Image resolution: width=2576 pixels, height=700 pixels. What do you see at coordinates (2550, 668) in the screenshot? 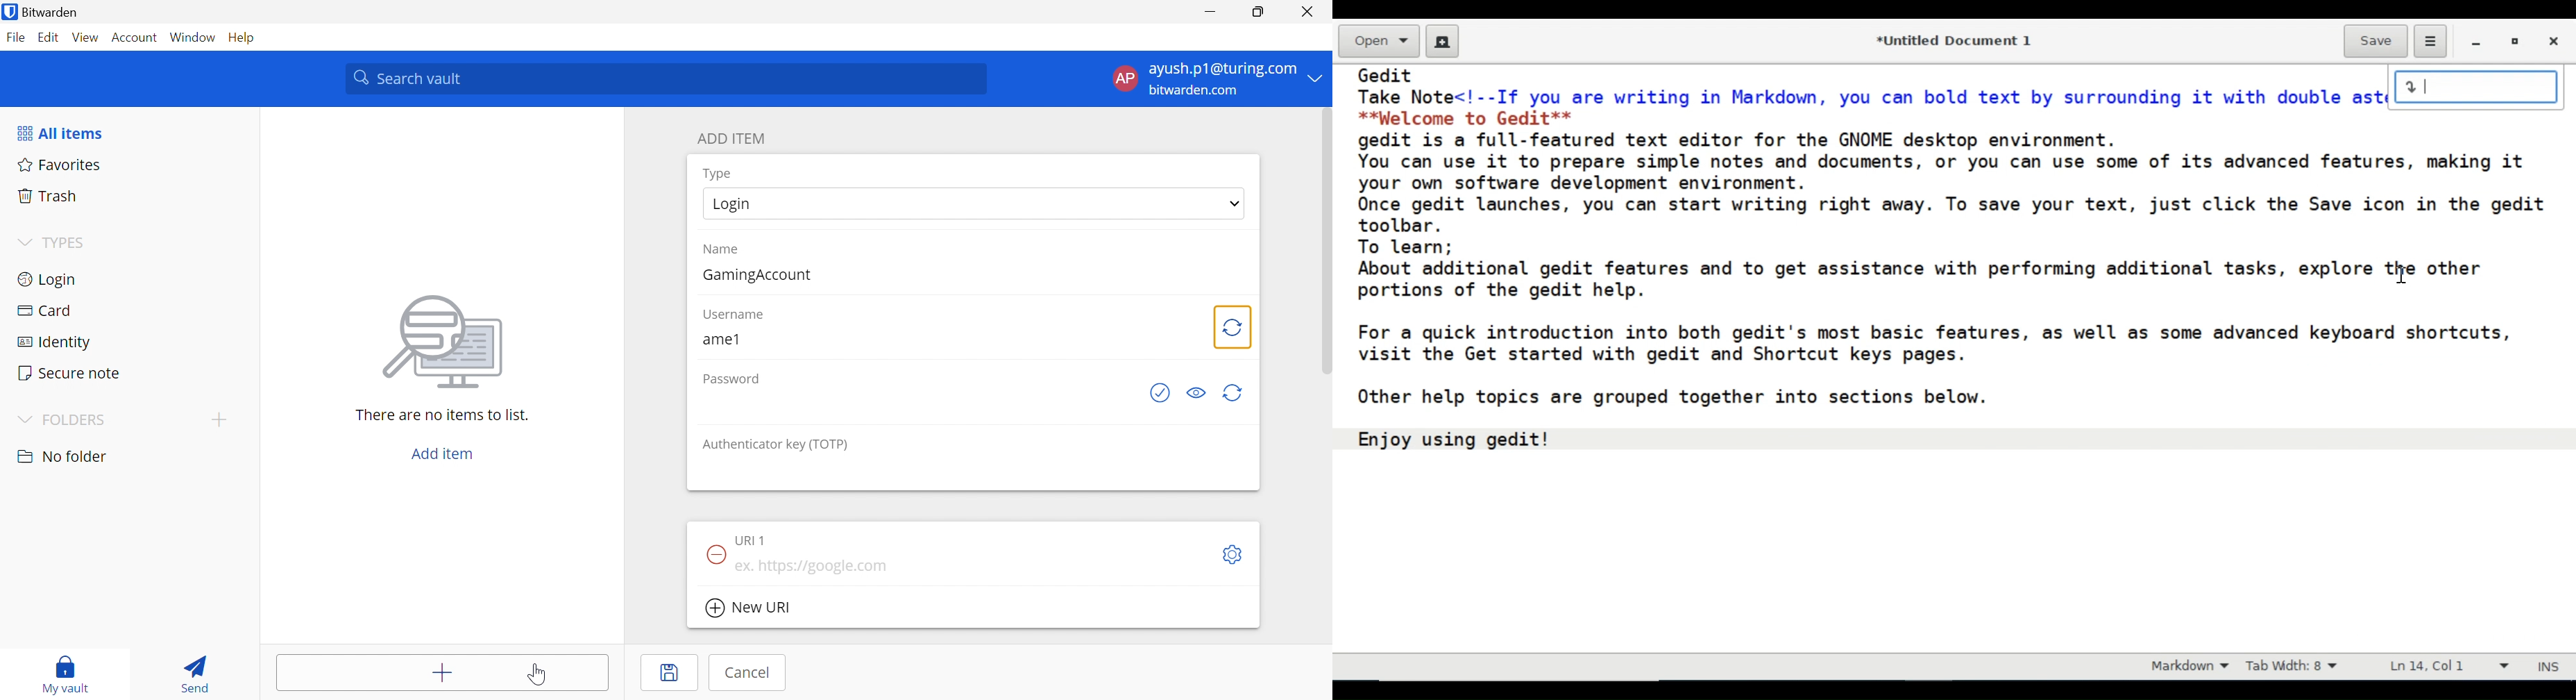
I see `INS` at bounding box center [2550, 668].